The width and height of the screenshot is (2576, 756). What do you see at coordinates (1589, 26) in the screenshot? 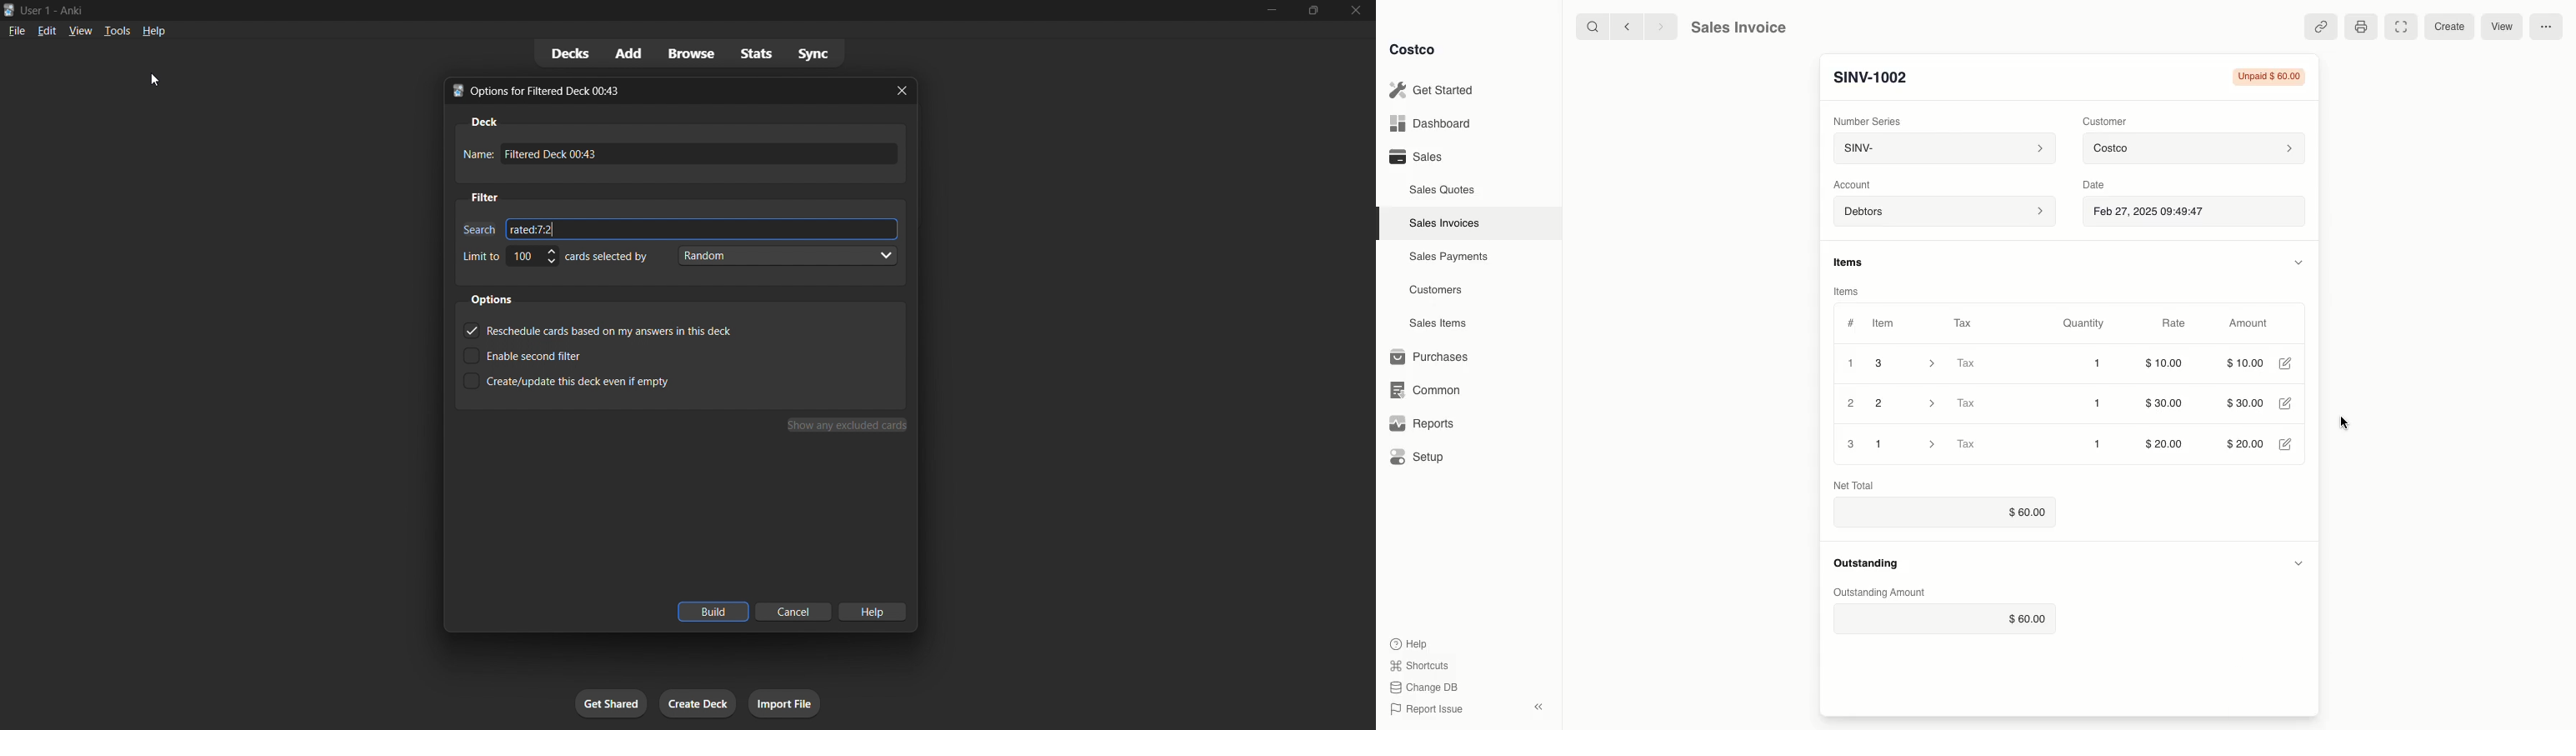
I see `search` at bounding box center [1589, 26].